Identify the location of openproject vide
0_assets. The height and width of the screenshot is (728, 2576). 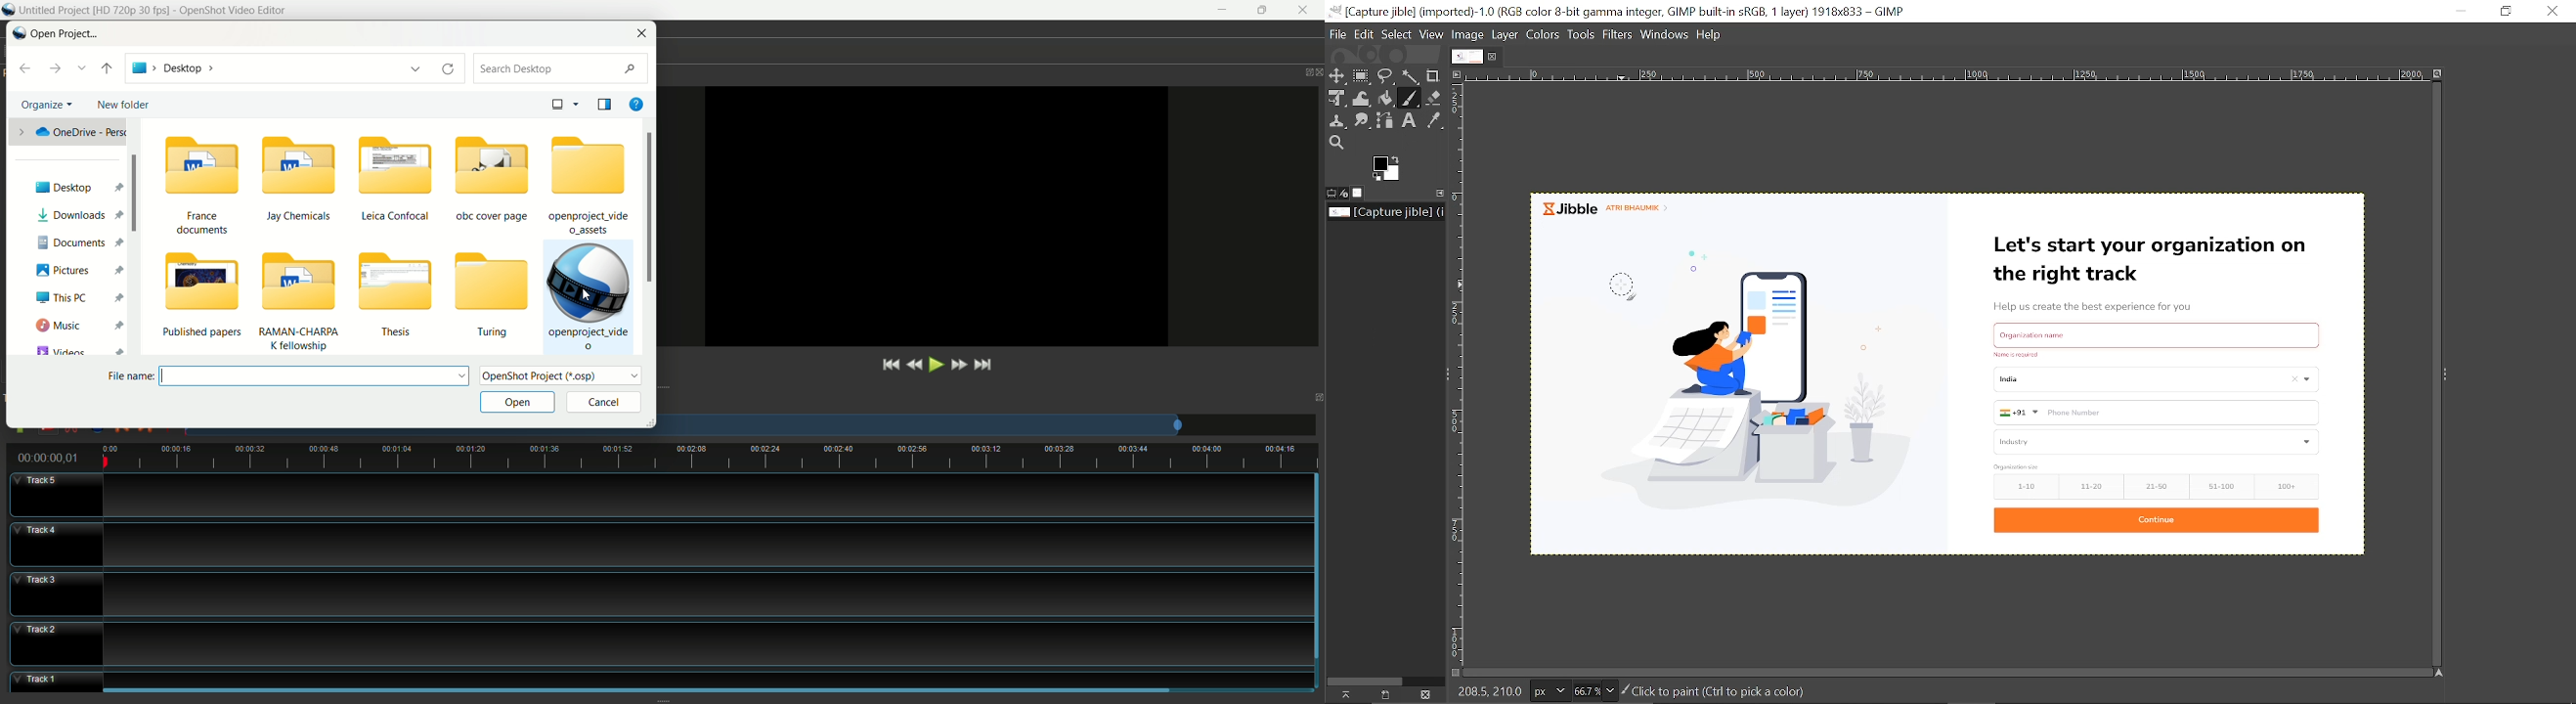
(589, 184).